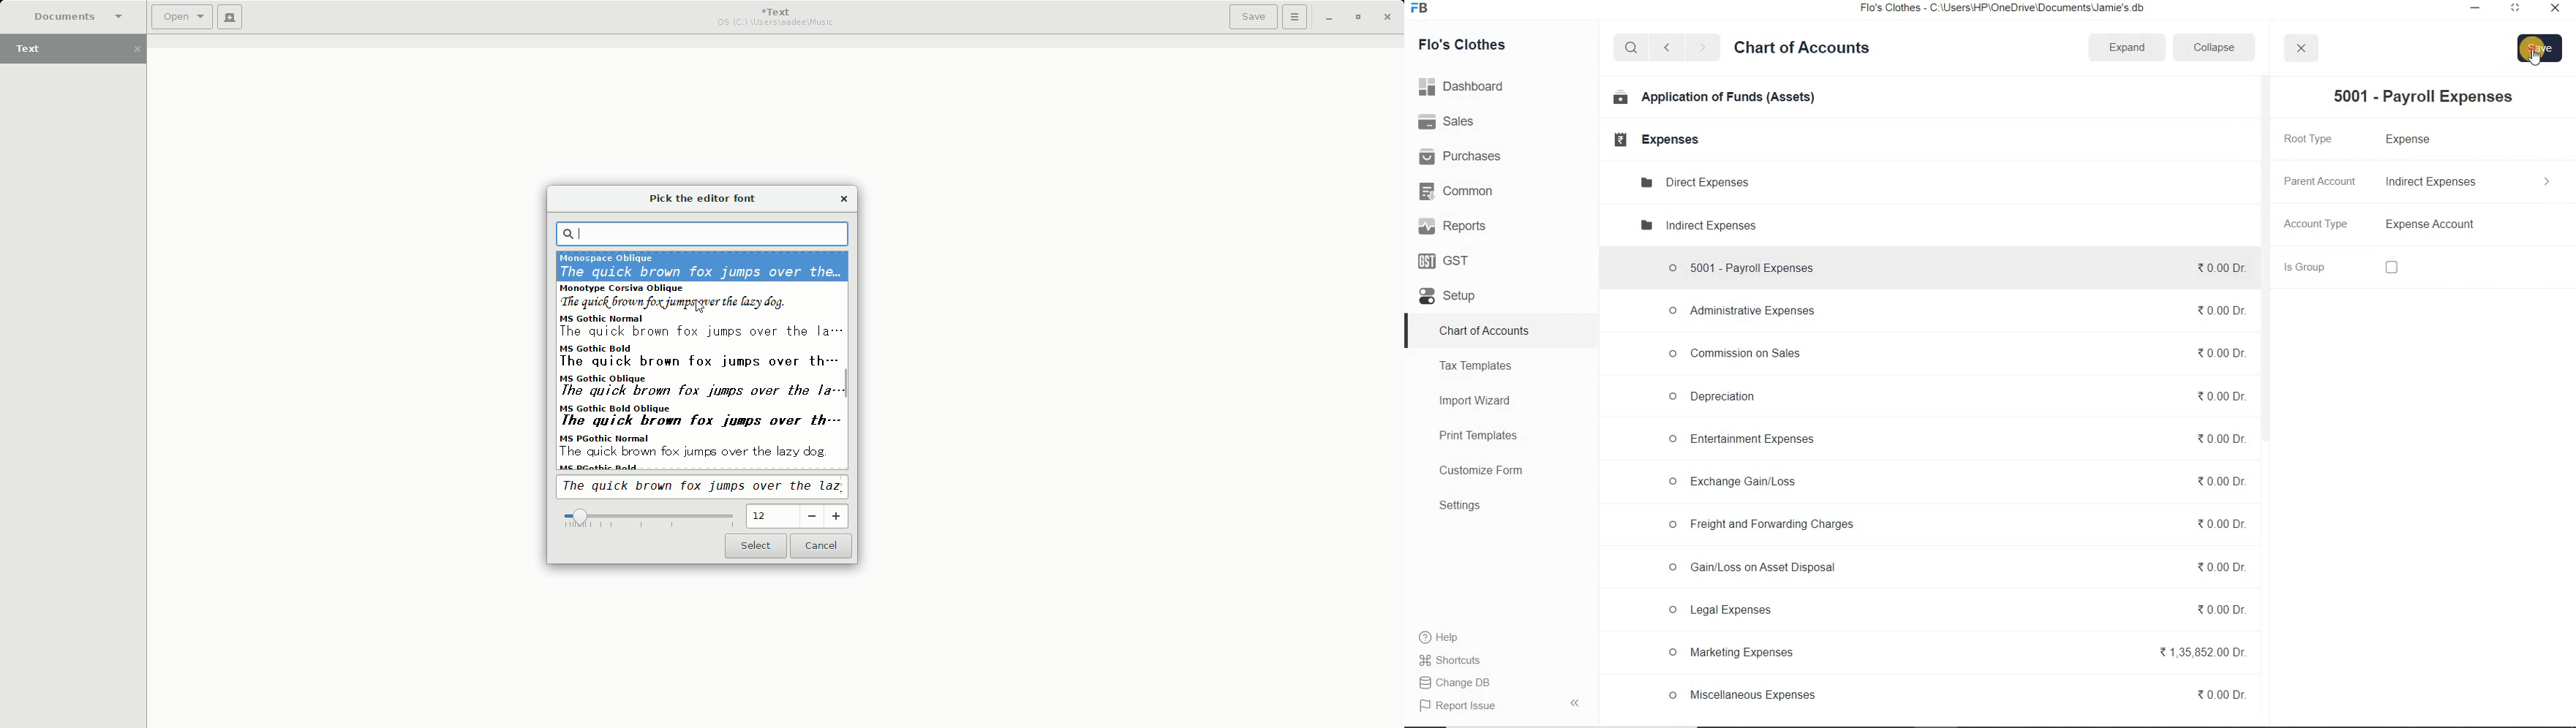 This screenshot has height=728, width=2576. What do you see at coordinates (698, 447) in the screenshot?
I see `PGothic Normal` at bounding box center [698, 447].